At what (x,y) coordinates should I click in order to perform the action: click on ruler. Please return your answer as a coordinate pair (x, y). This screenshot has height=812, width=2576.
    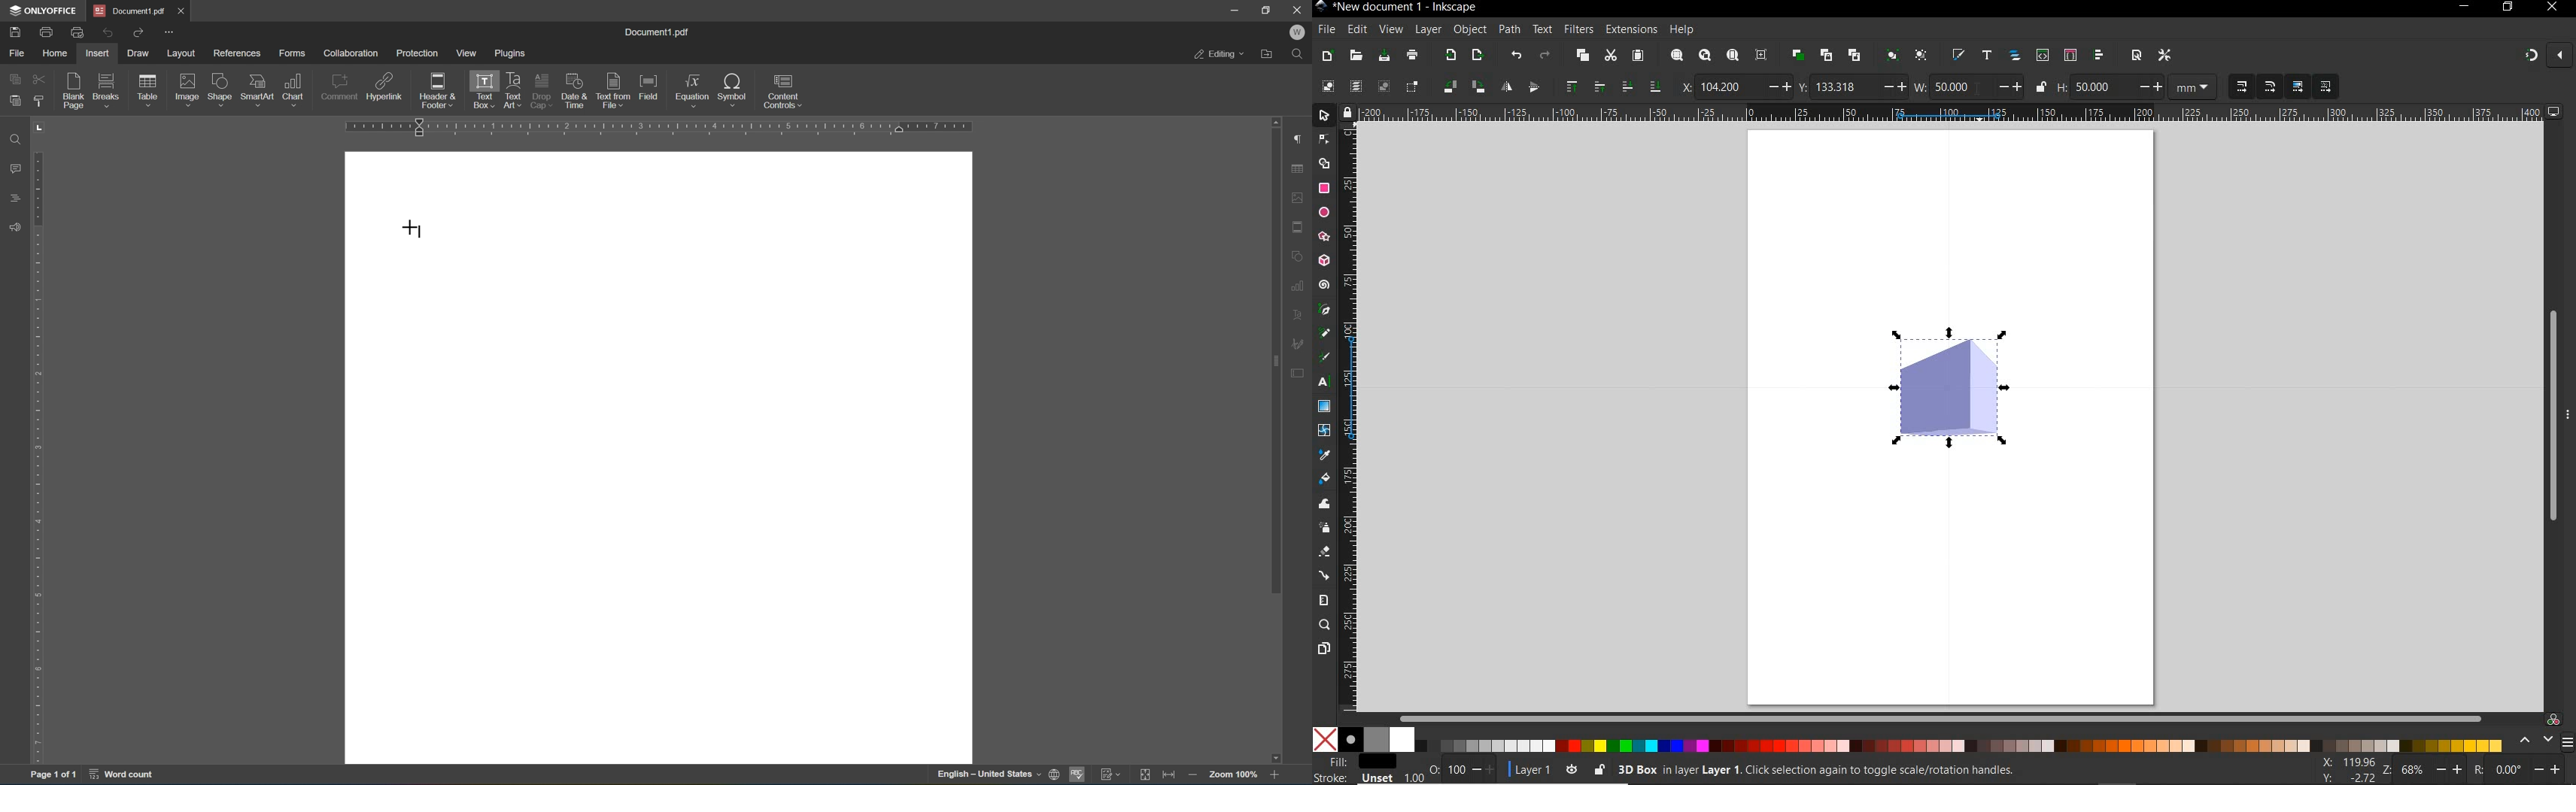
    Looking at the image, I should click on (1350, 417).